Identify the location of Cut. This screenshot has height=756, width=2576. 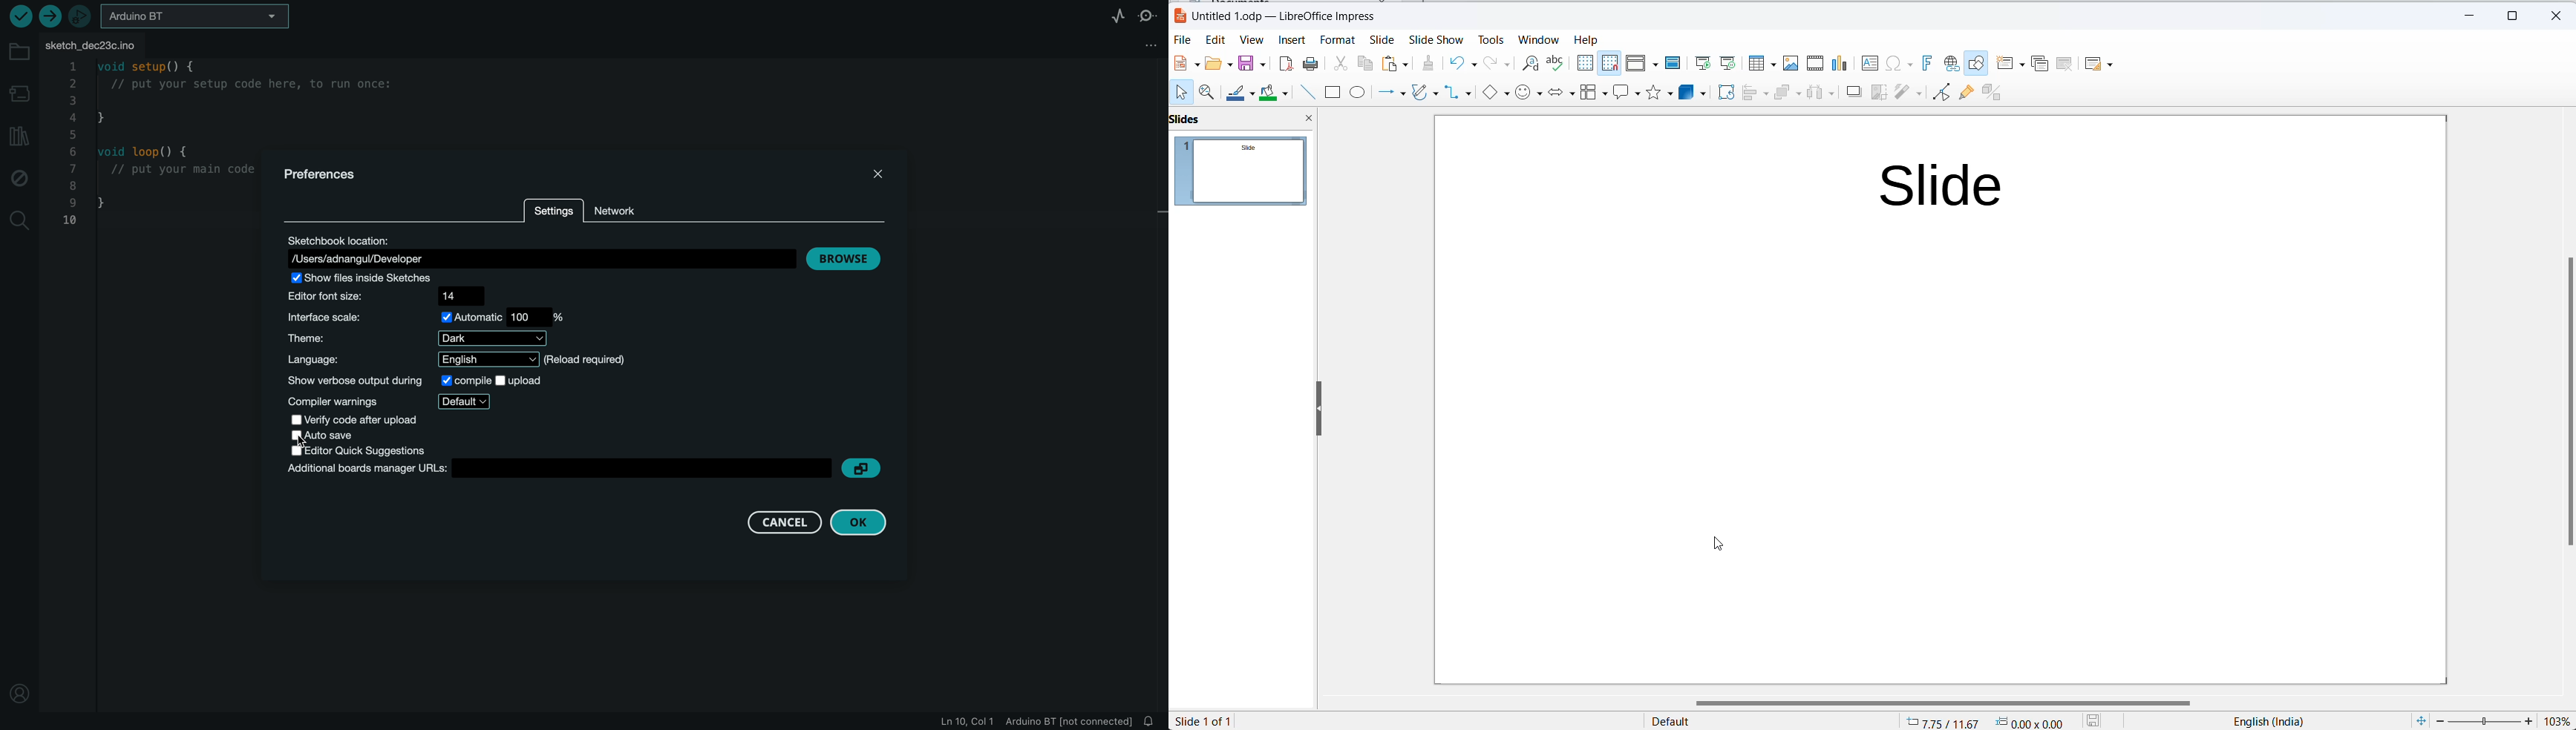
(1334, 64).